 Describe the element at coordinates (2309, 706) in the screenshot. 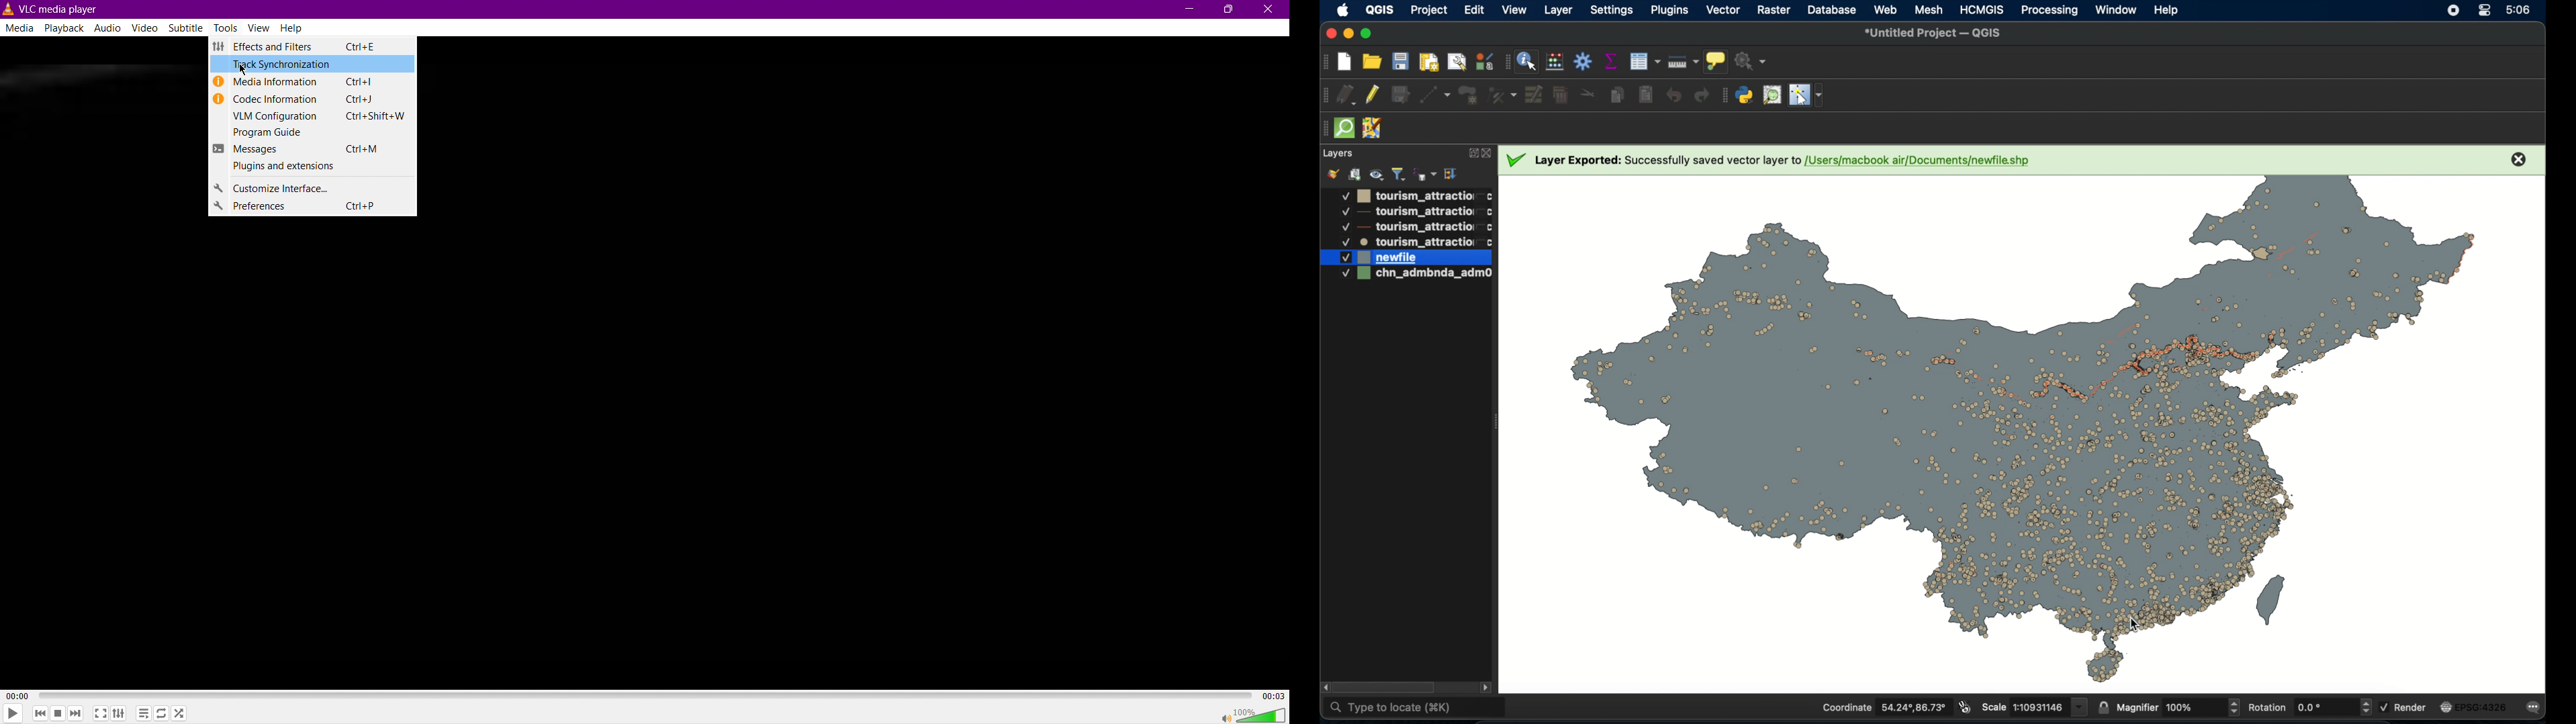

I see `rotation` at that location.